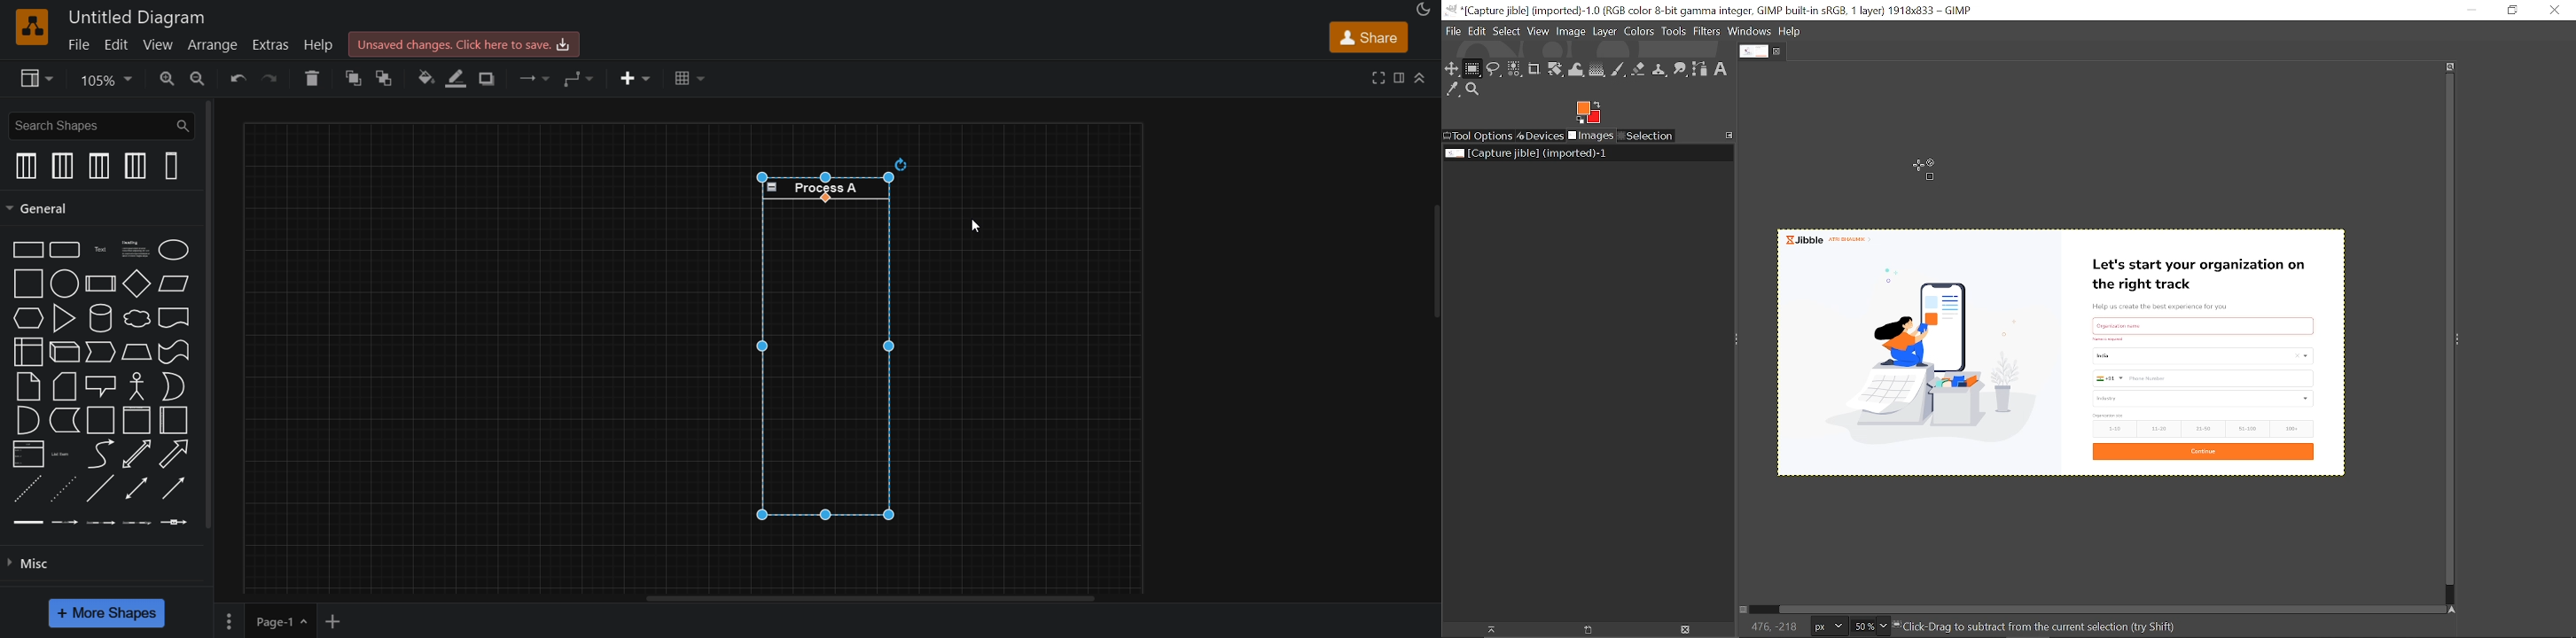  What do you see at coordinates (63, 387) in the screenshot?
I see `card` at bounding box center [63, 387].